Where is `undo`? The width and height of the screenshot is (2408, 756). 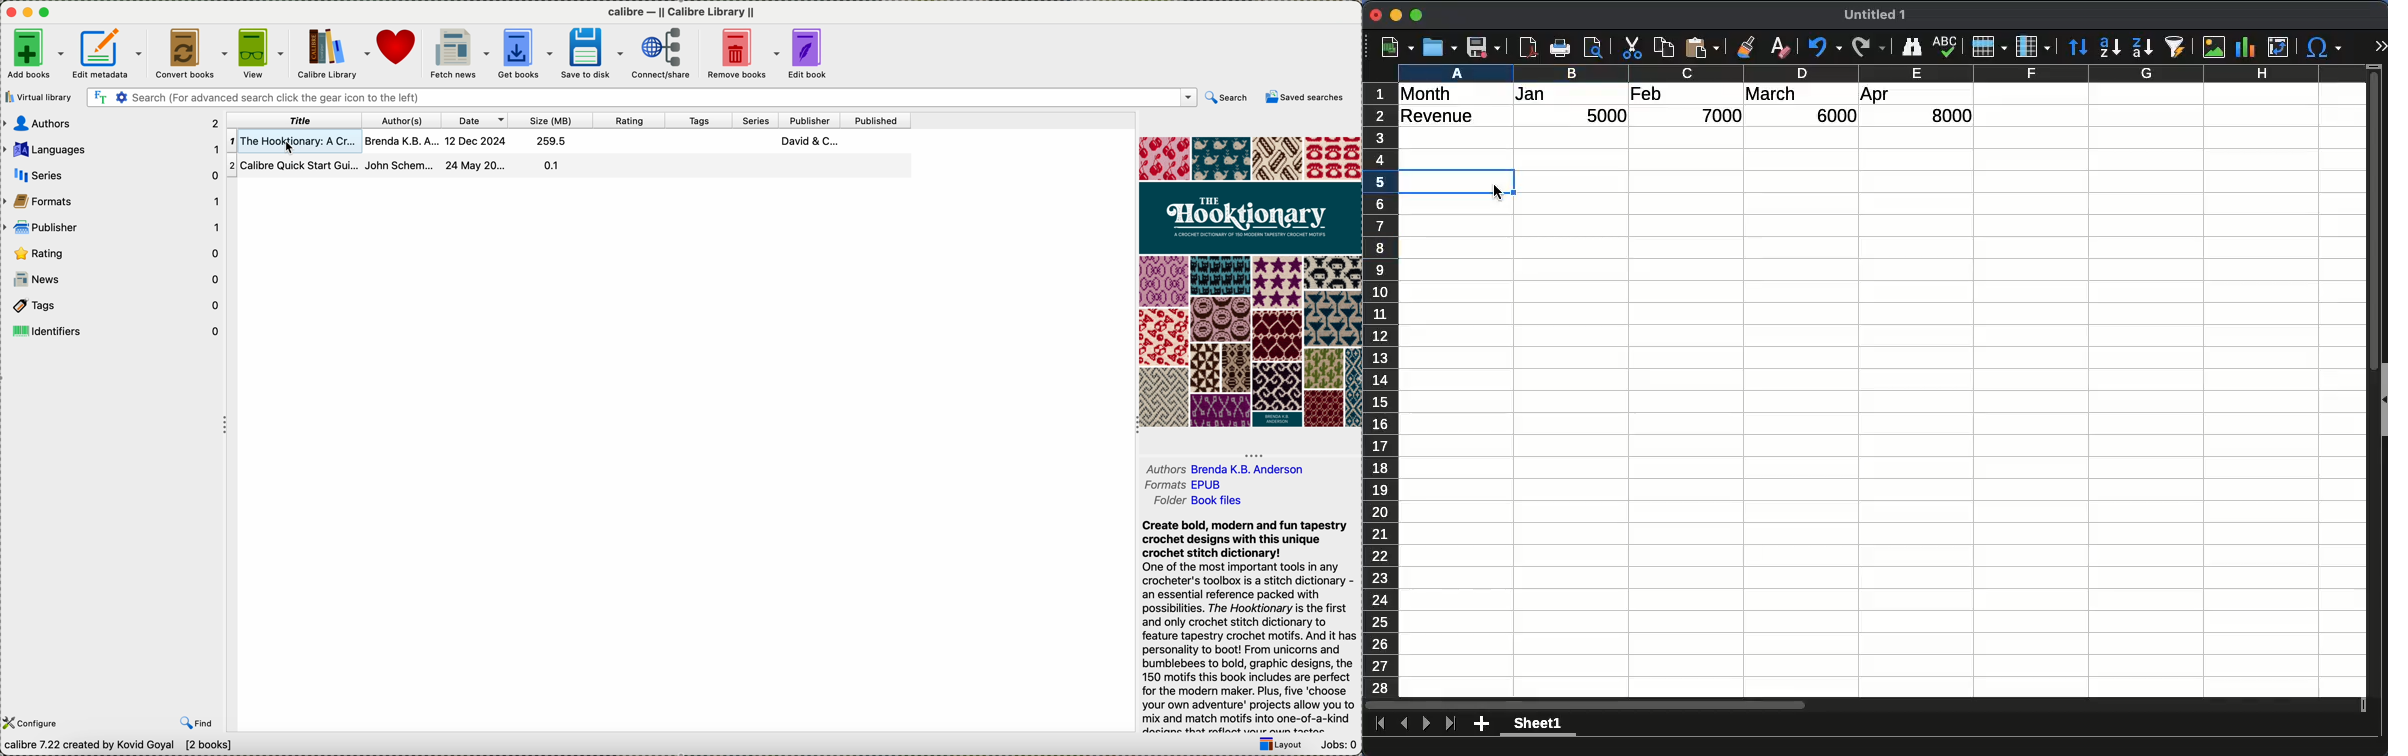
undo is located at coordinates (1824, 47).